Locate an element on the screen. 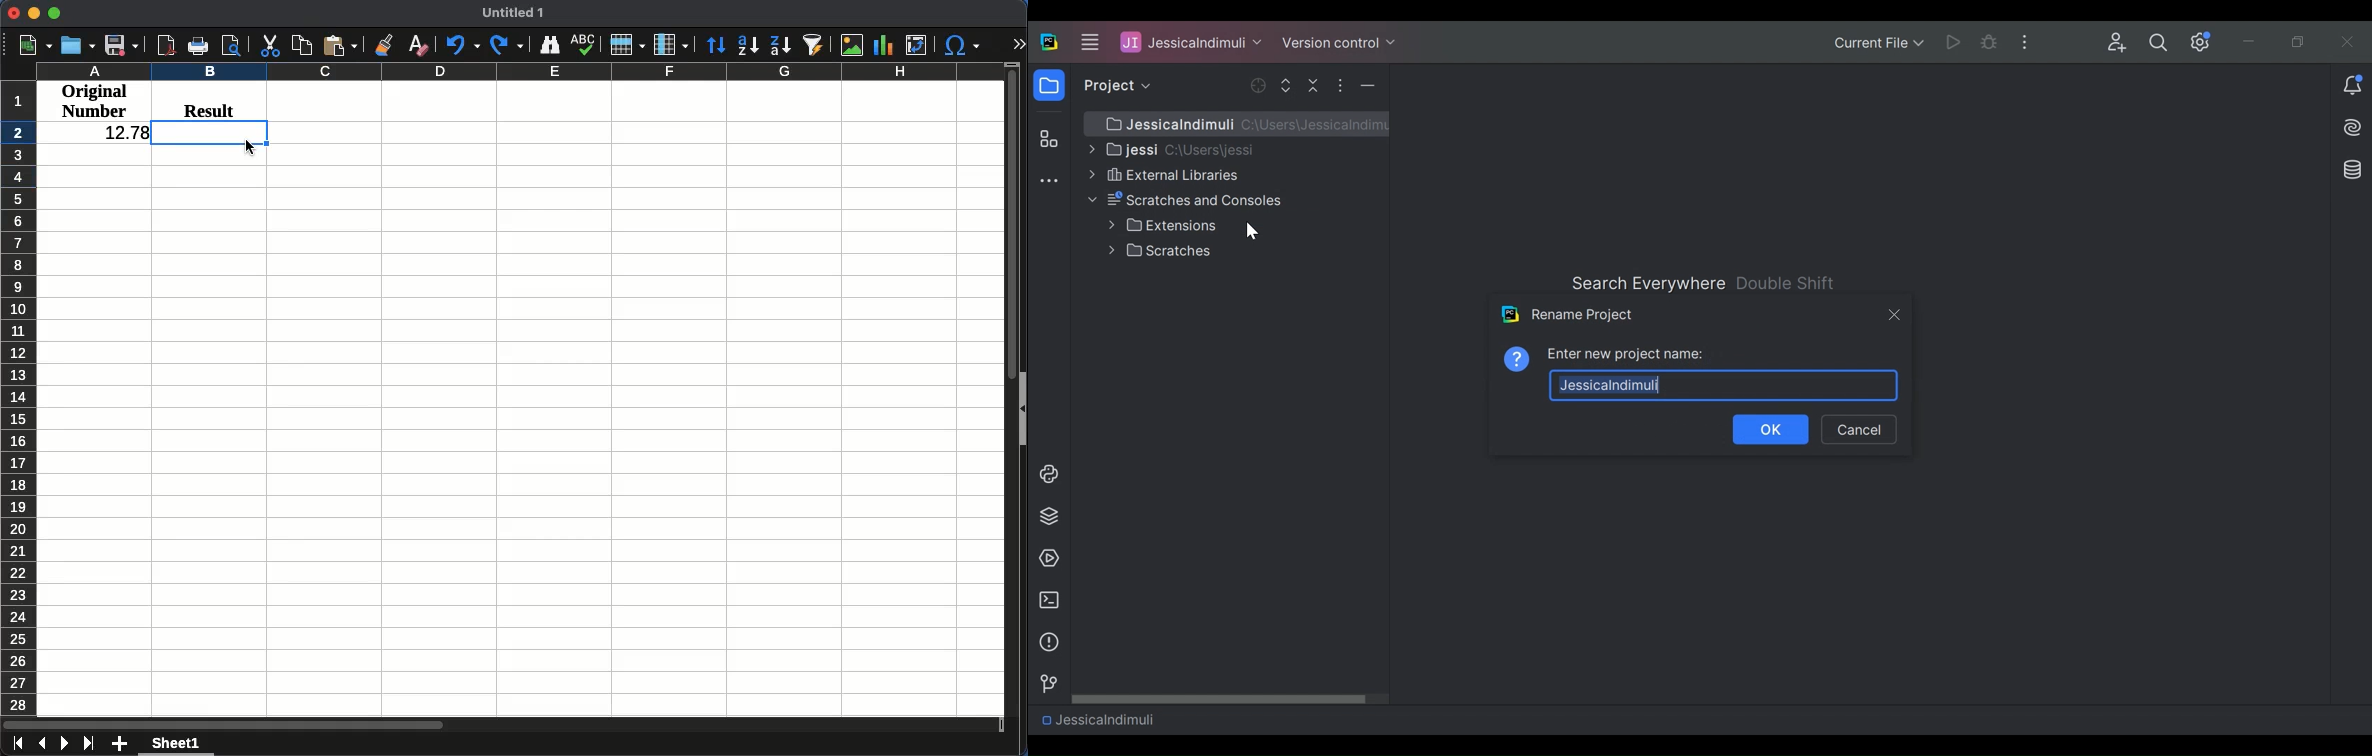 Image resolution: width=2380 pixels, height=756 pixels. paste is located at coordinates (339, 46).